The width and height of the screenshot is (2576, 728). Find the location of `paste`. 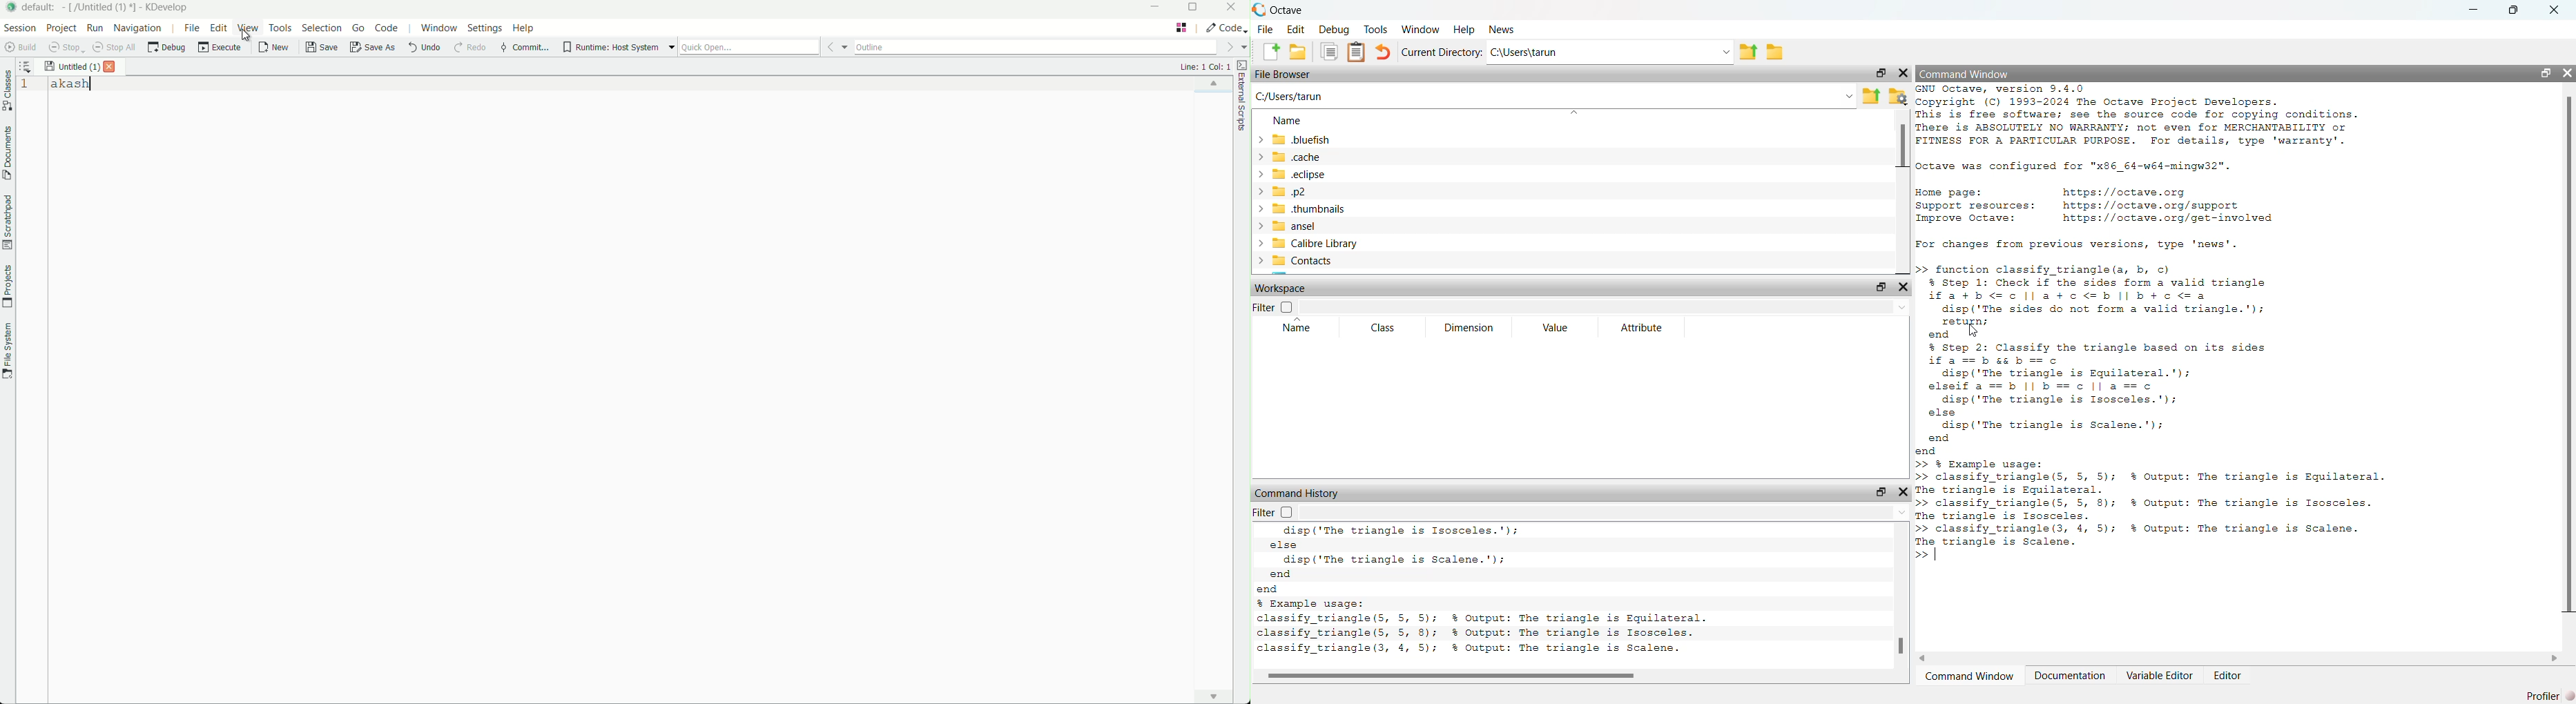

paste is located at coordinates (1356, 52).